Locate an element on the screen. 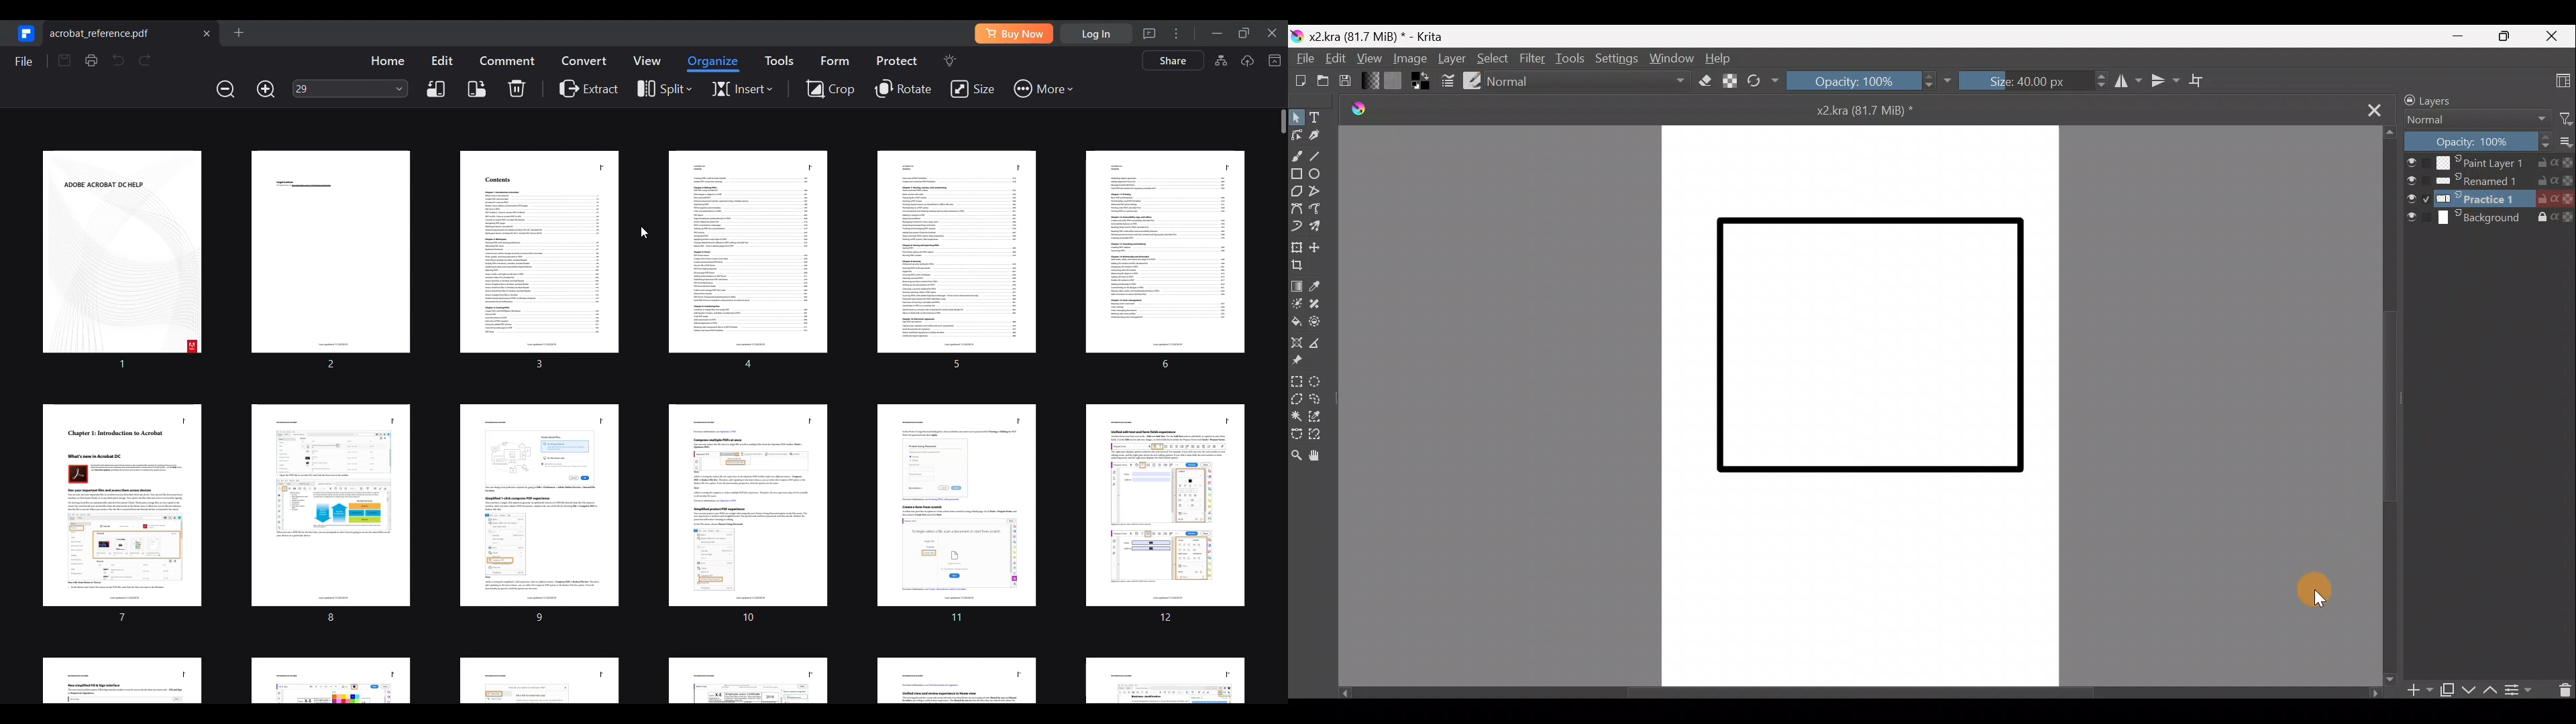  Measure the distance between two points is located at coordinates (1322, 343).